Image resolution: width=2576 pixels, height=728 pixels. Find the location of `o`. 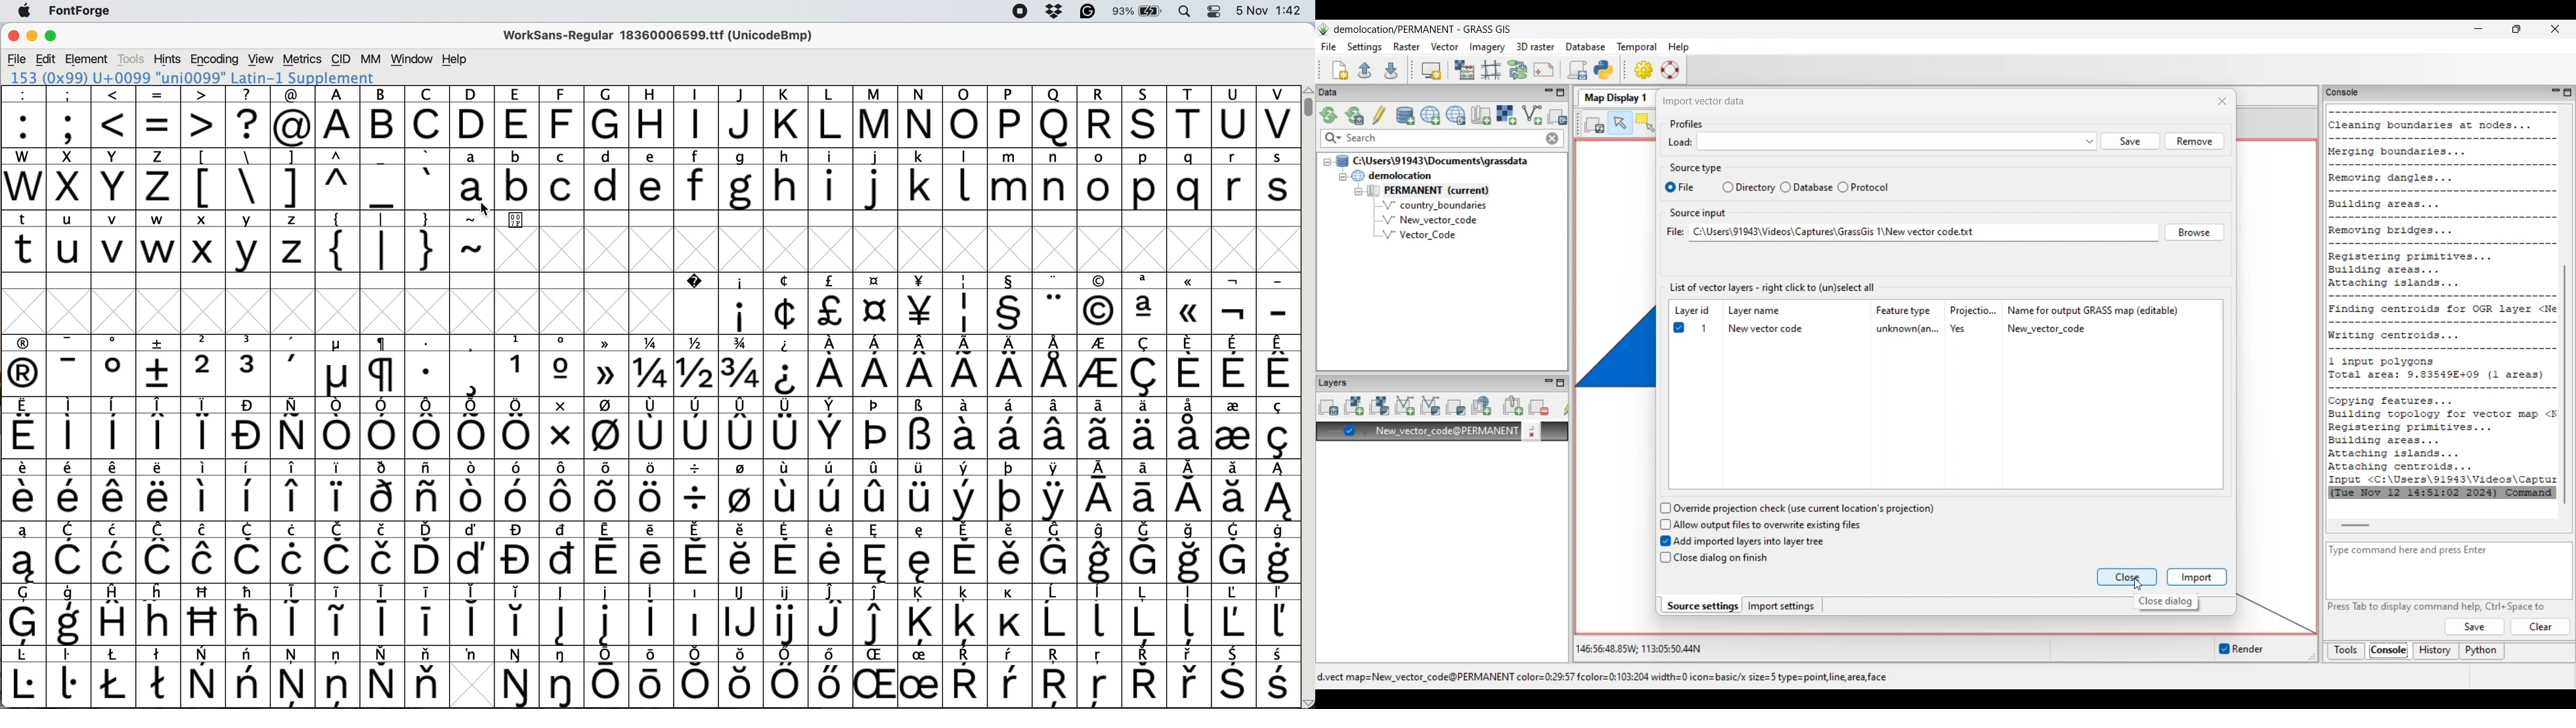

o is located at coordinates (1101, 181).